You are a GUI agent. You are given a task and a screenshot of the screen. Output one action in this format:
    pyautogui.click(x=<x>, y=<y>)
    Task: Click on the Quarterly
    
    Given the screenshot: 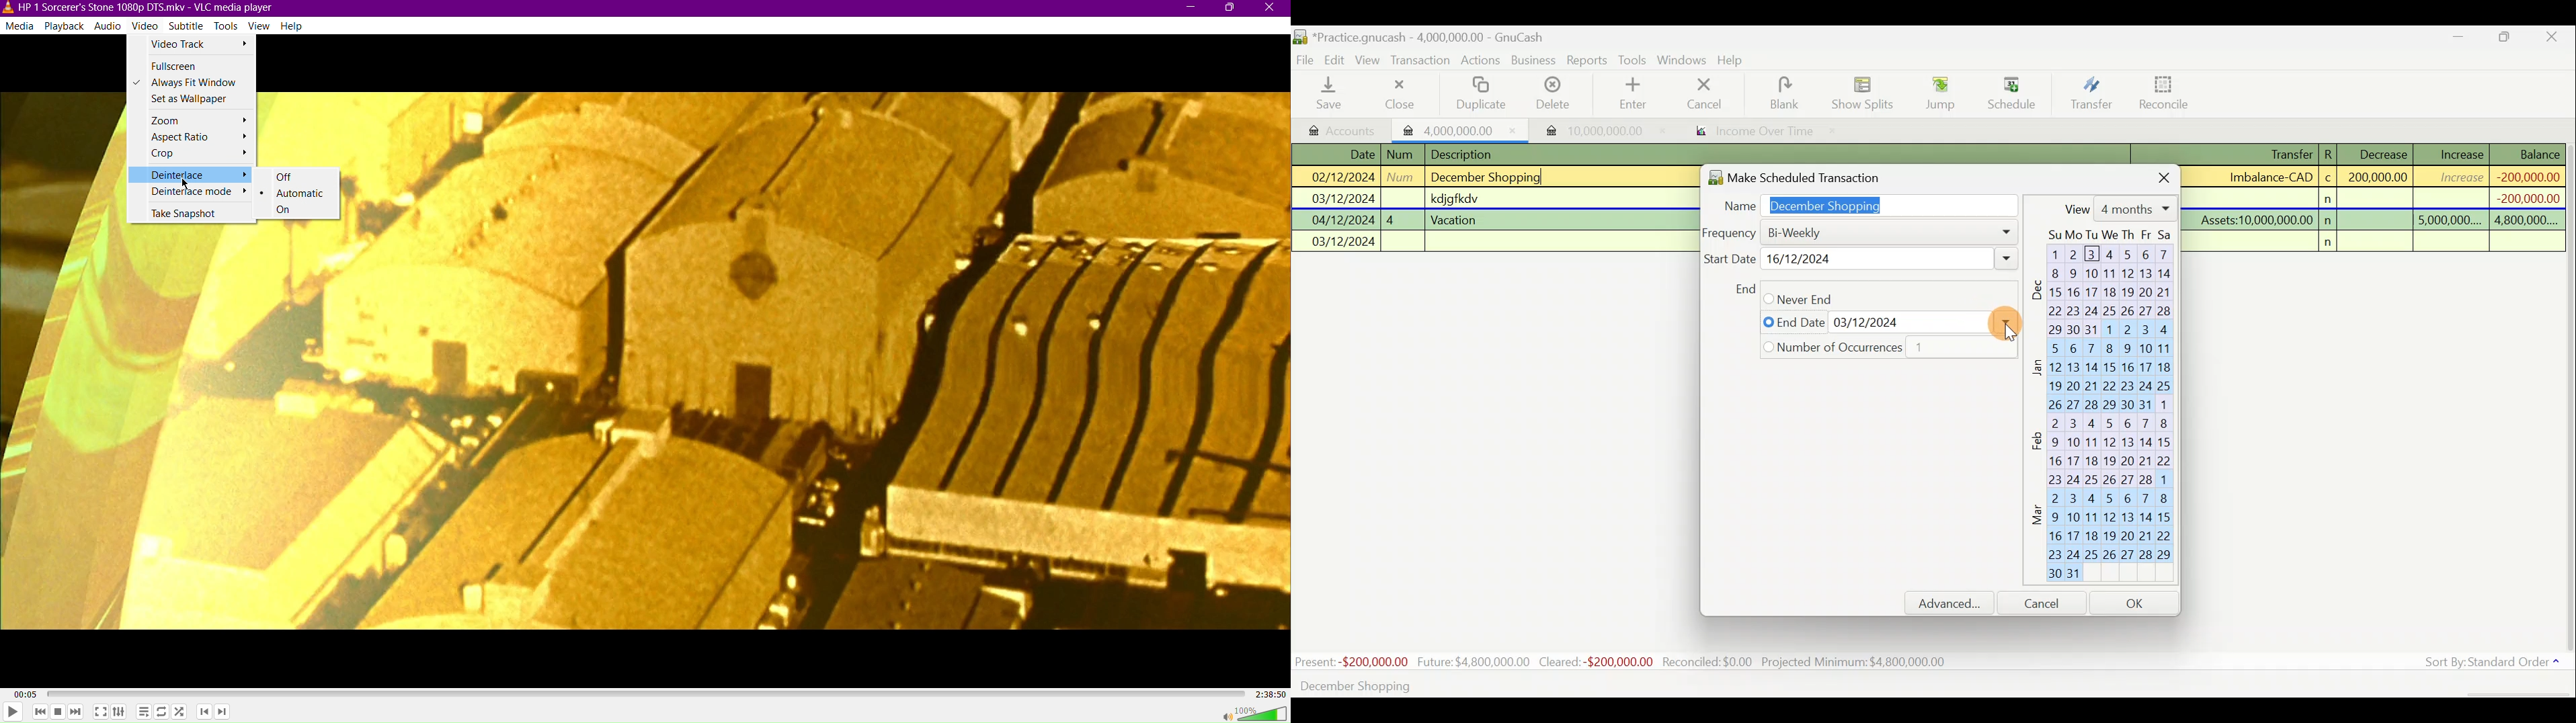 What is the action you would take?
    pyautogui.click(x=1831, y=322)
    